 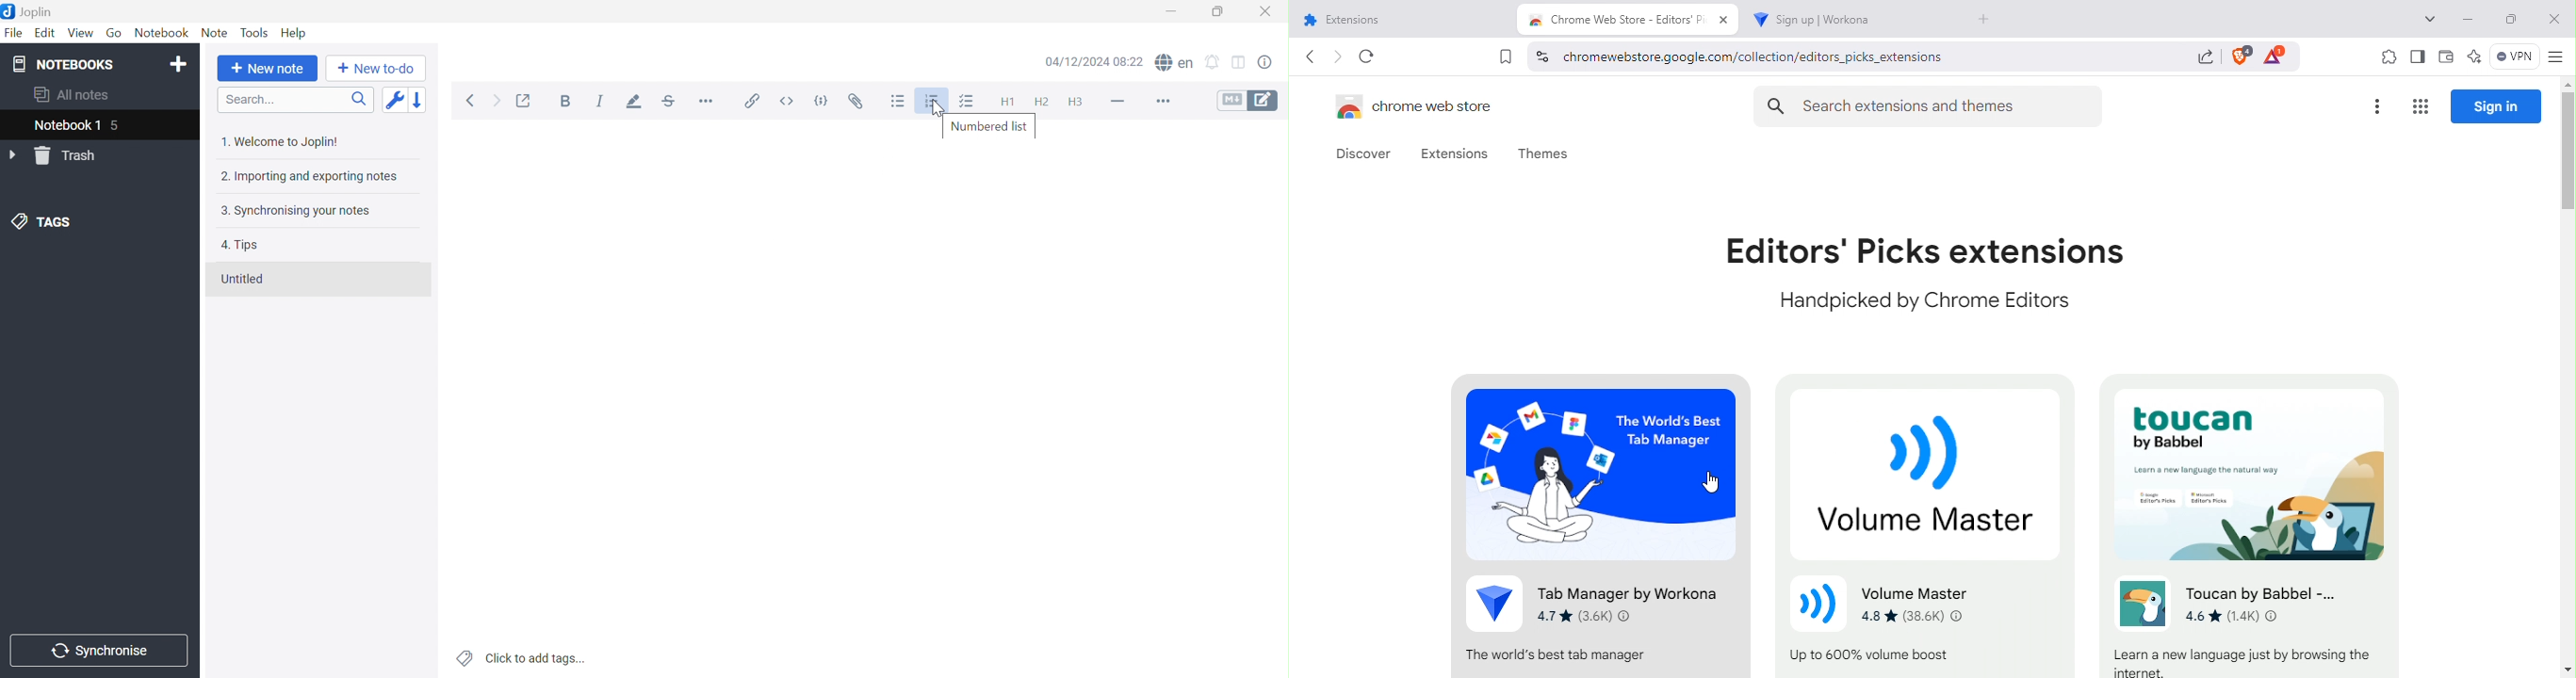 What do you see at coordinates (13, 34) in the screenshot?
I see `File` at bounding box center [13, 34].